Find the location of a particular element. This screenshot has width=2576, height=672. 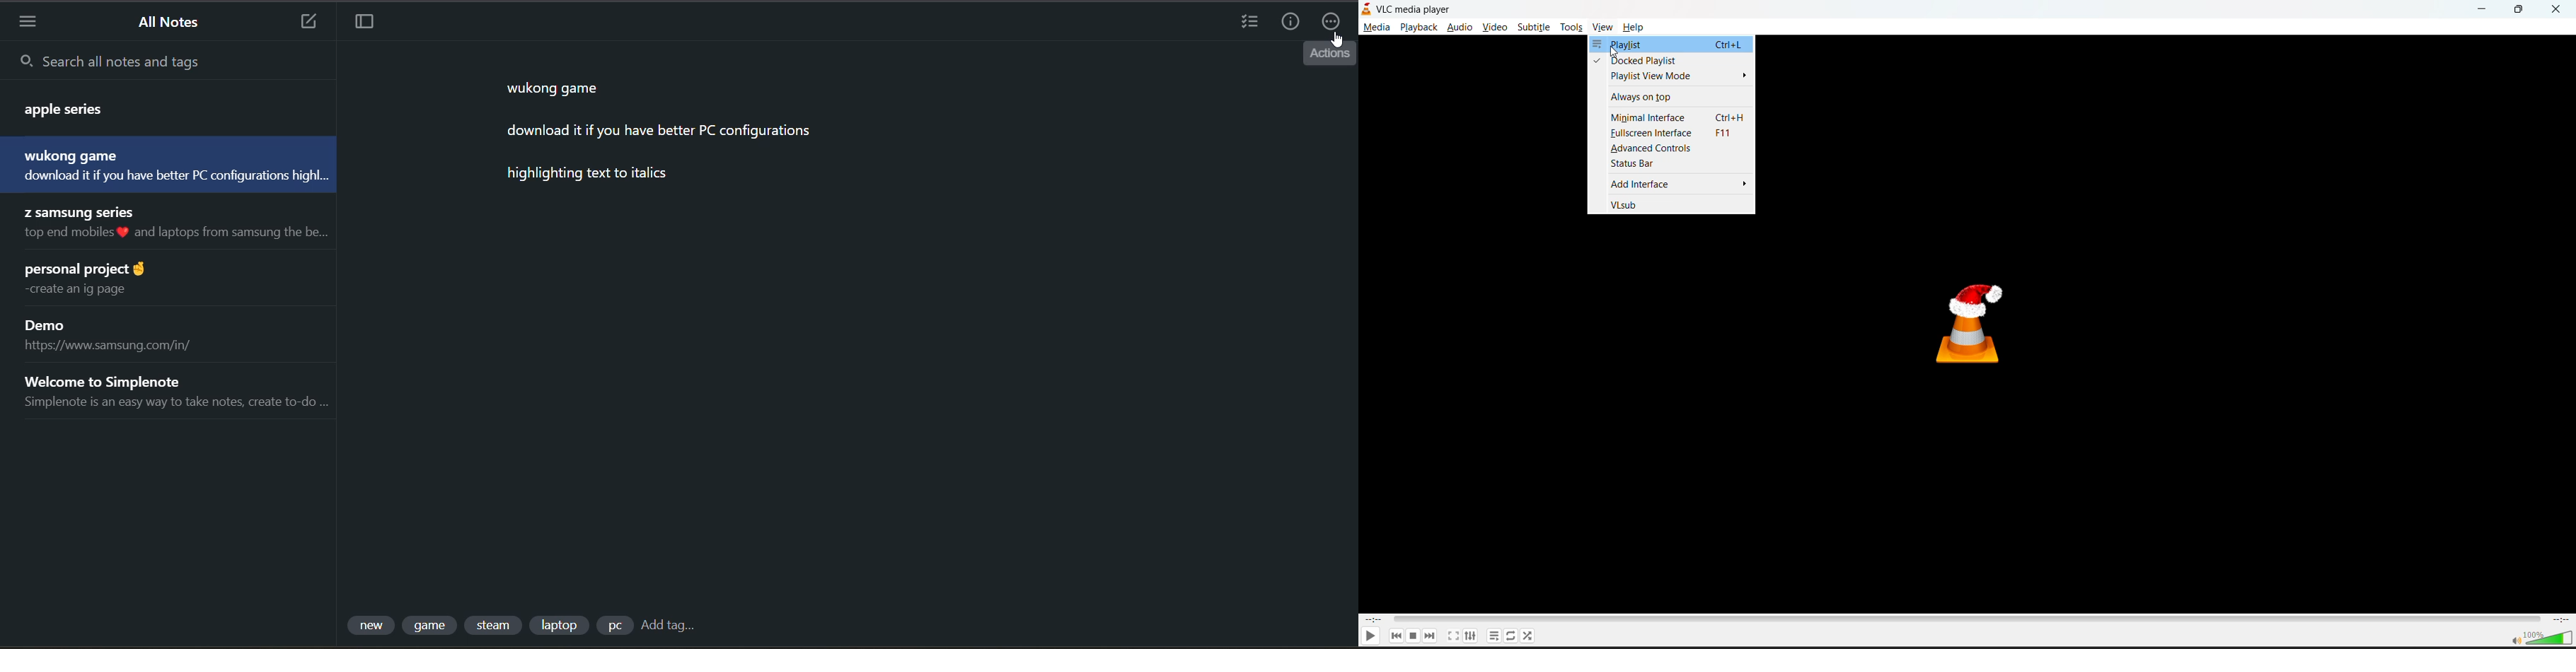

subtitle is located at coordinates (1533, 27).